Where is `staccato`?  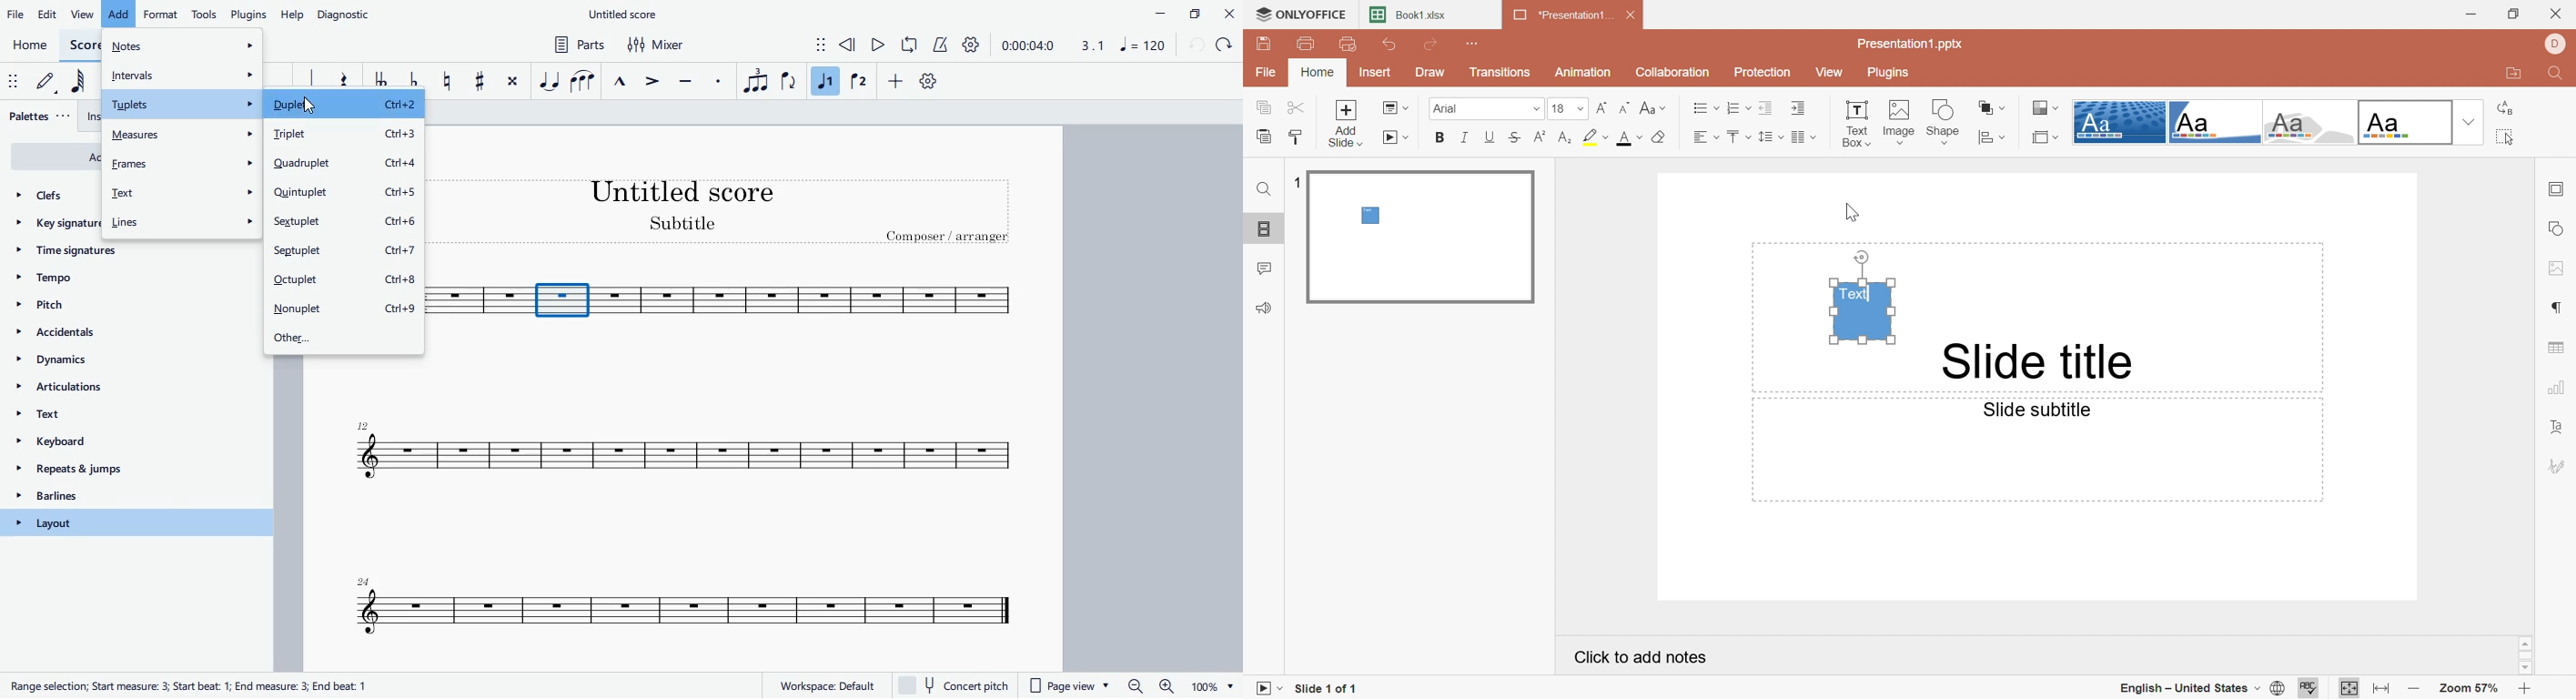 staccato is located at coordinates (720, 81).